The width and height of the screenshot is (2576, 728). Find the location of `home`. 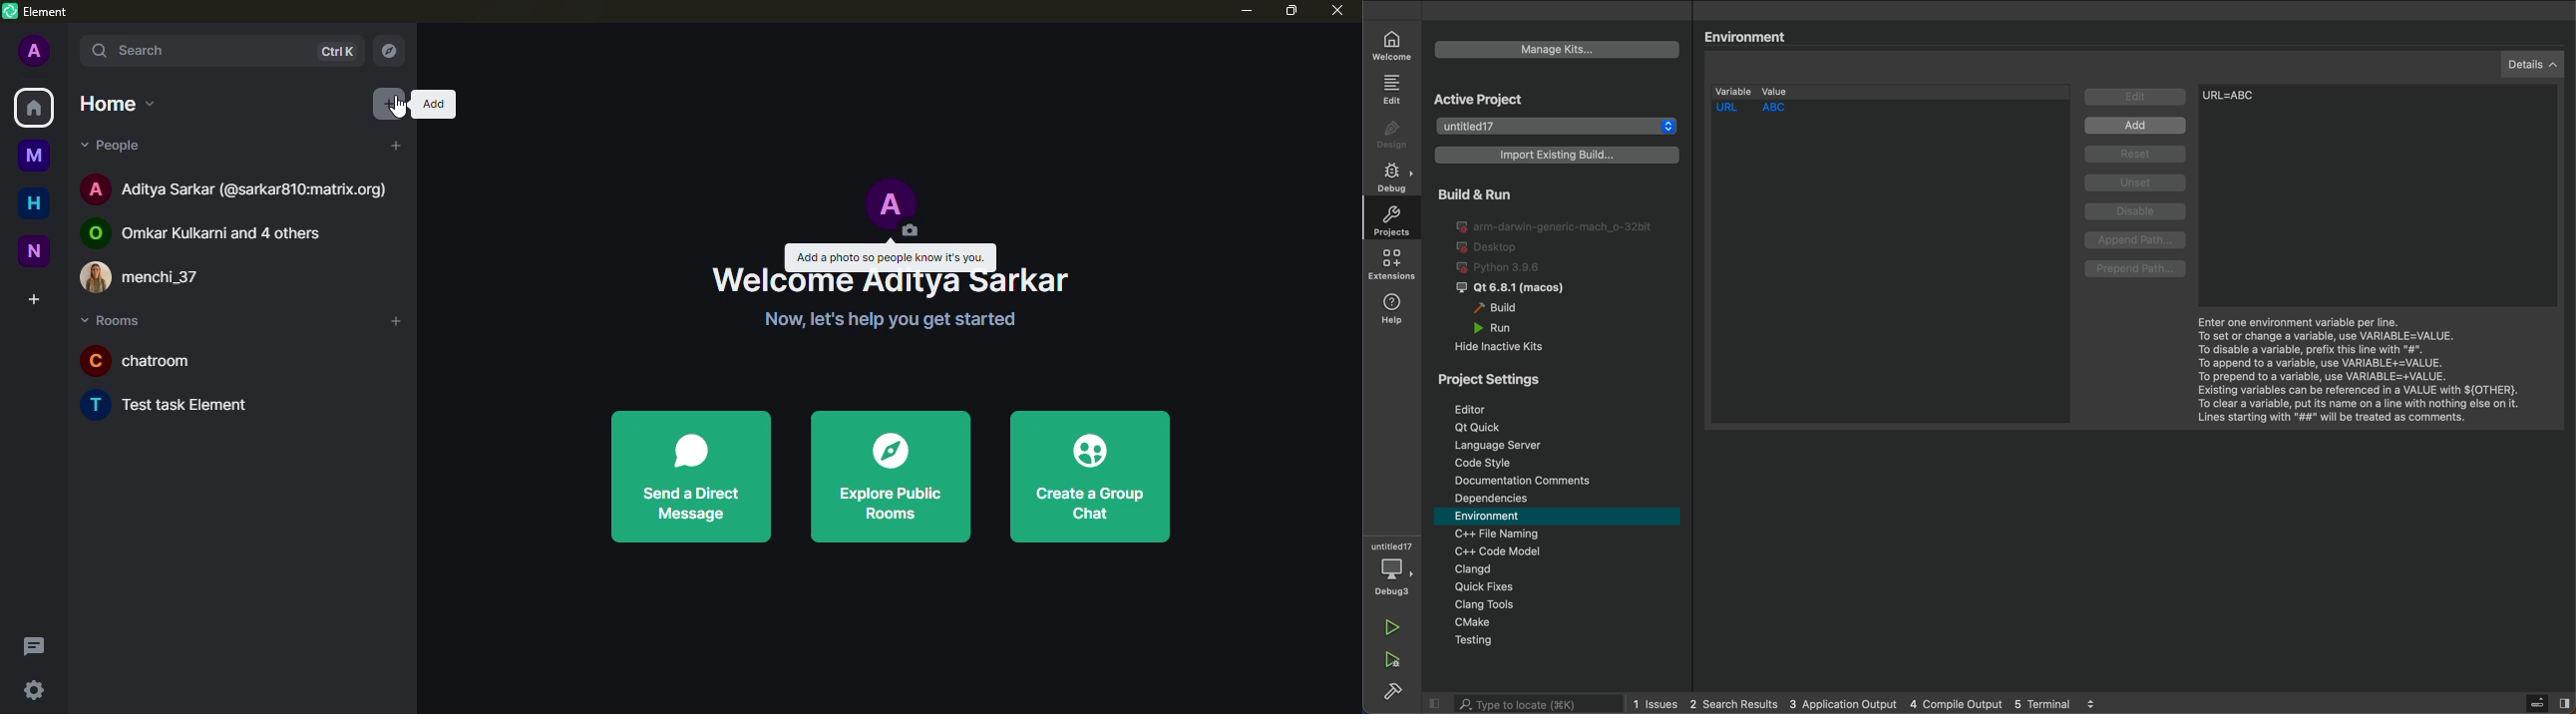

home is located at coordinates (120, 105).